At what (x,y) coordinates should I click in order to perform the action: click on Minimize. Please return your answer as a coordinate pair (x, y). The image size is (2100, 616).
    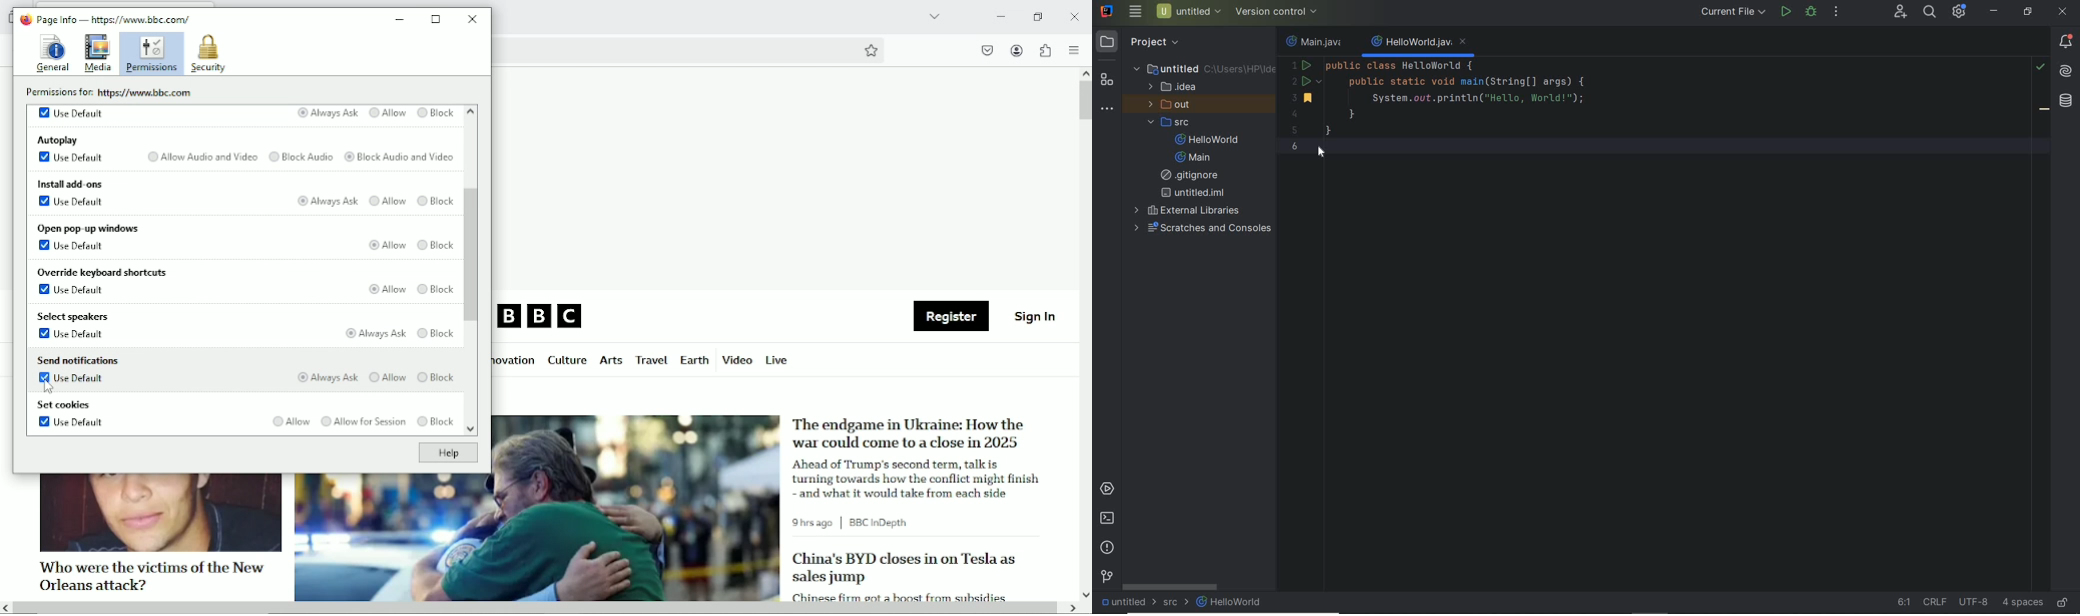
    Looking at the image, I should click on (999, 16).